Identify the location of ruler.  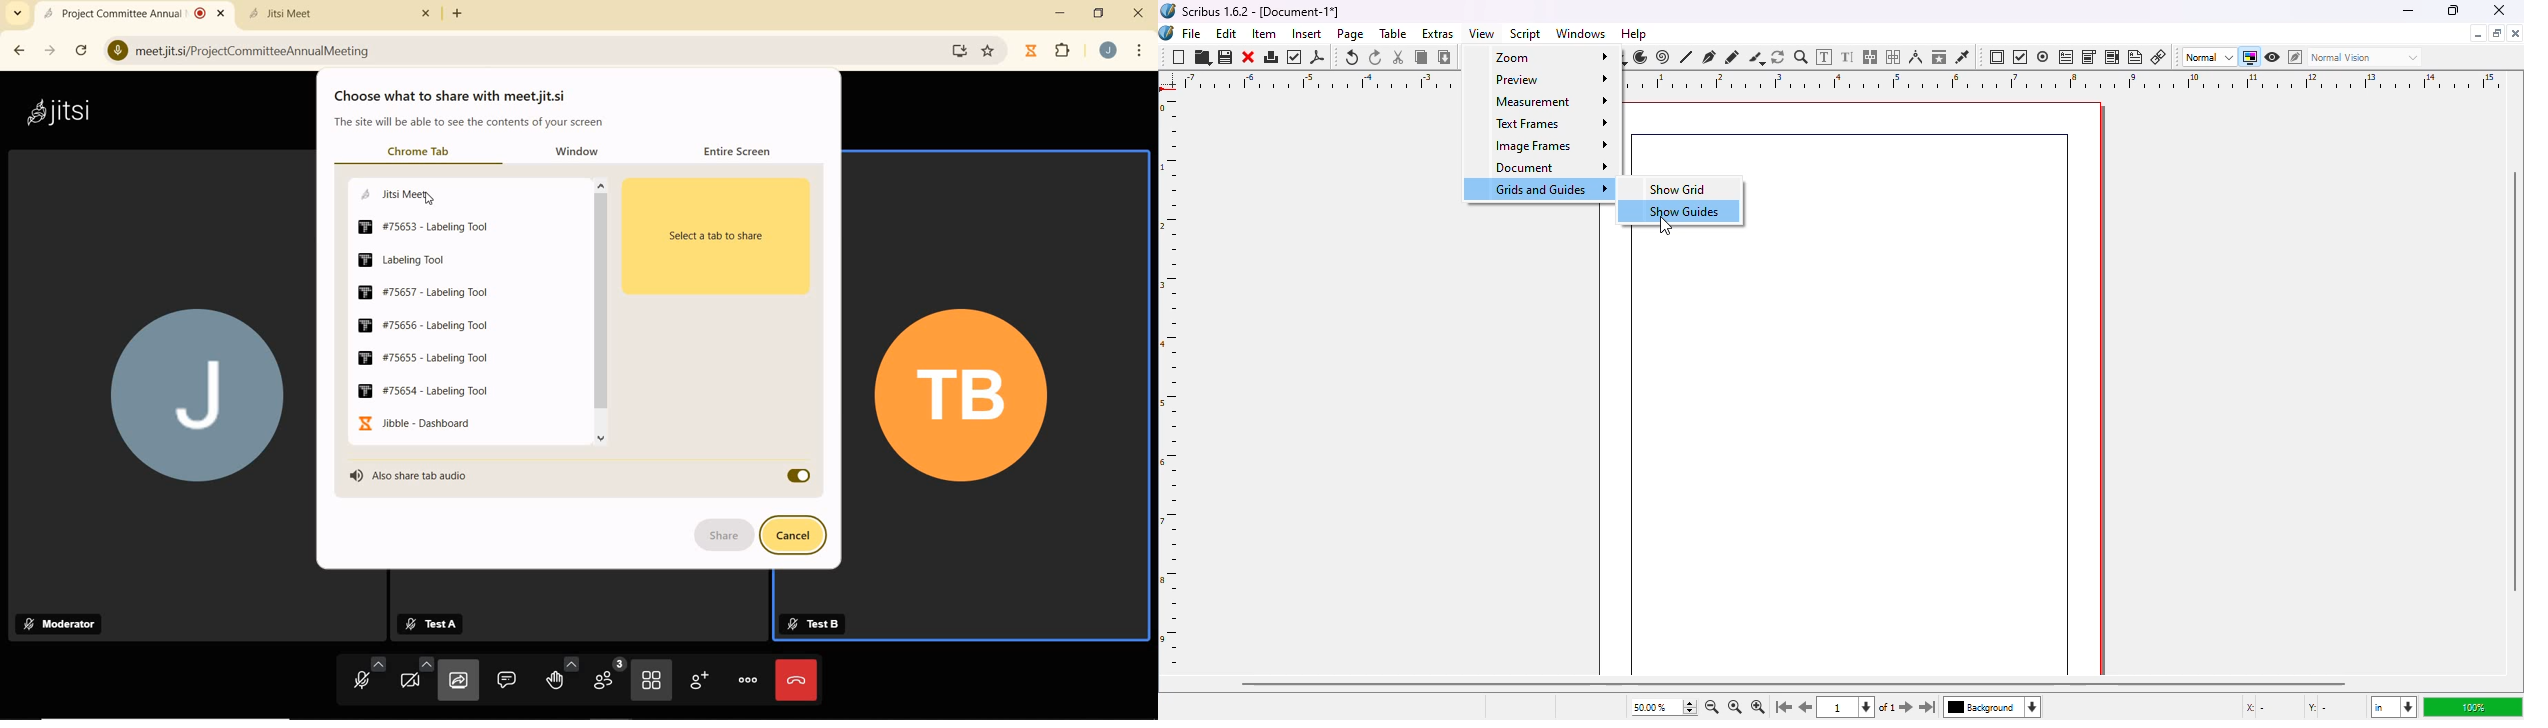
(1173, 382).